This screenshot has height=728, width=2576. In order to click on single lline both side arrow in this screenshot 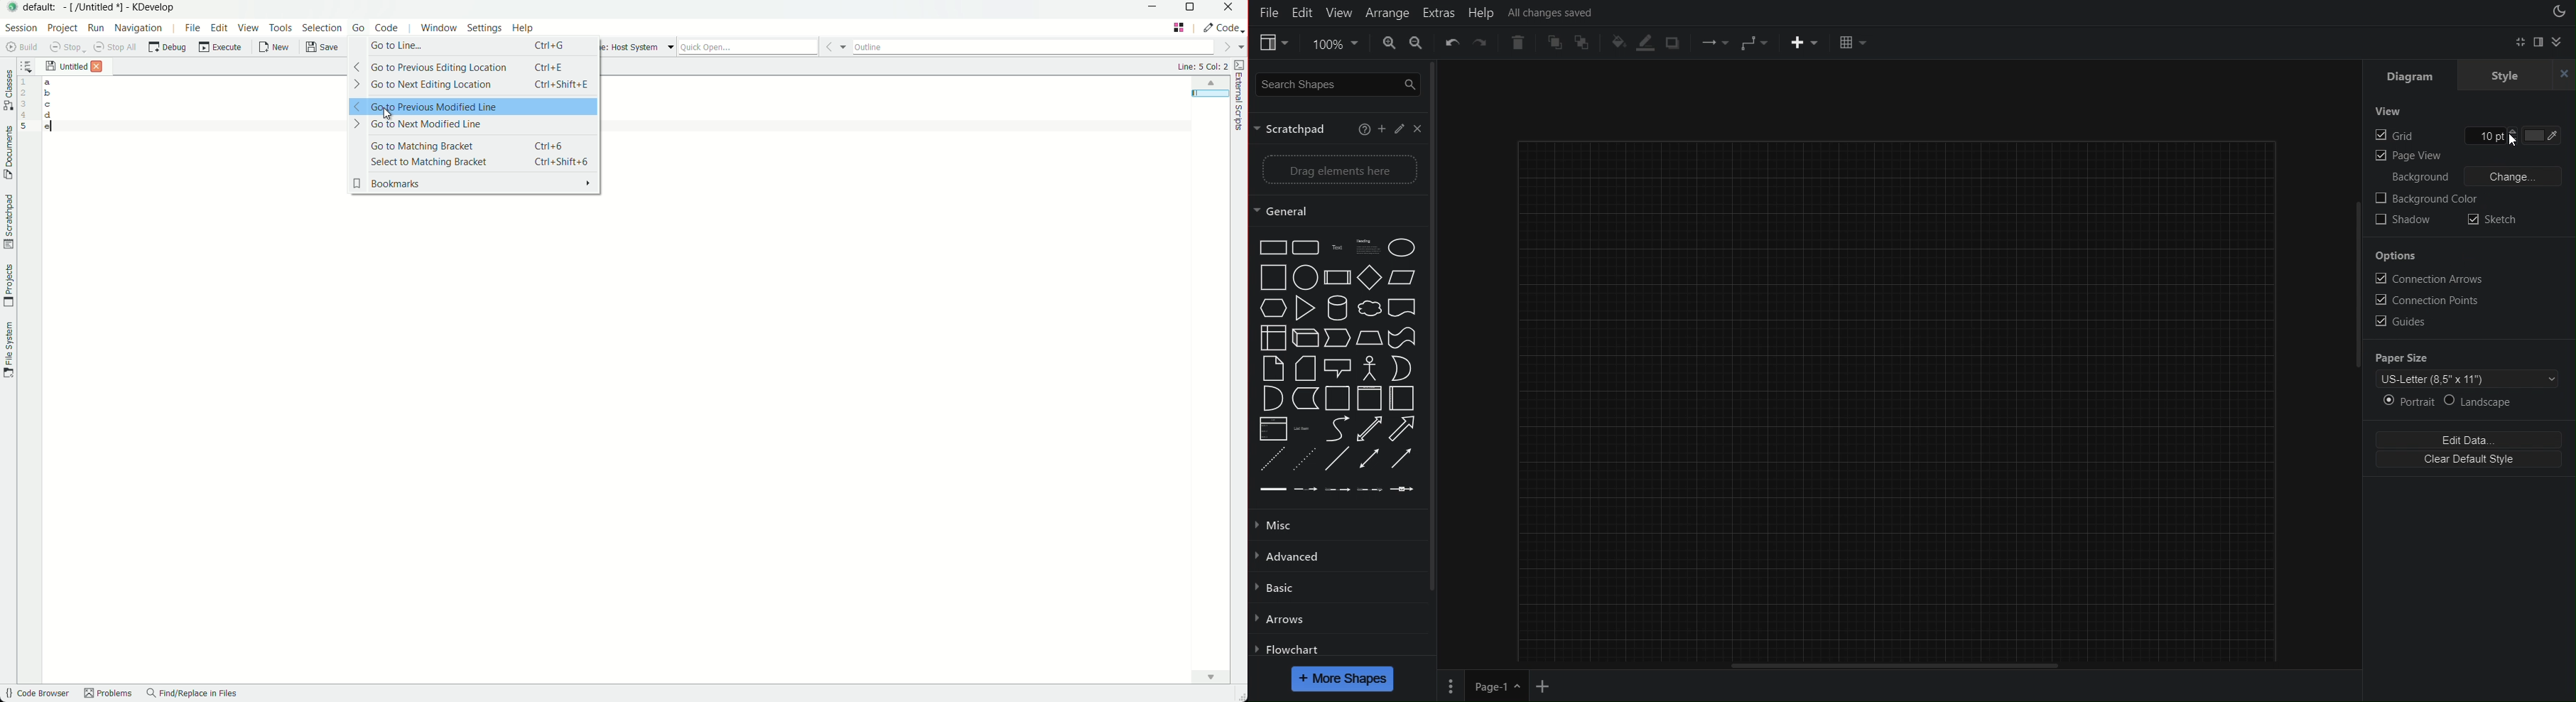, I will do `click(1368, 458)`.